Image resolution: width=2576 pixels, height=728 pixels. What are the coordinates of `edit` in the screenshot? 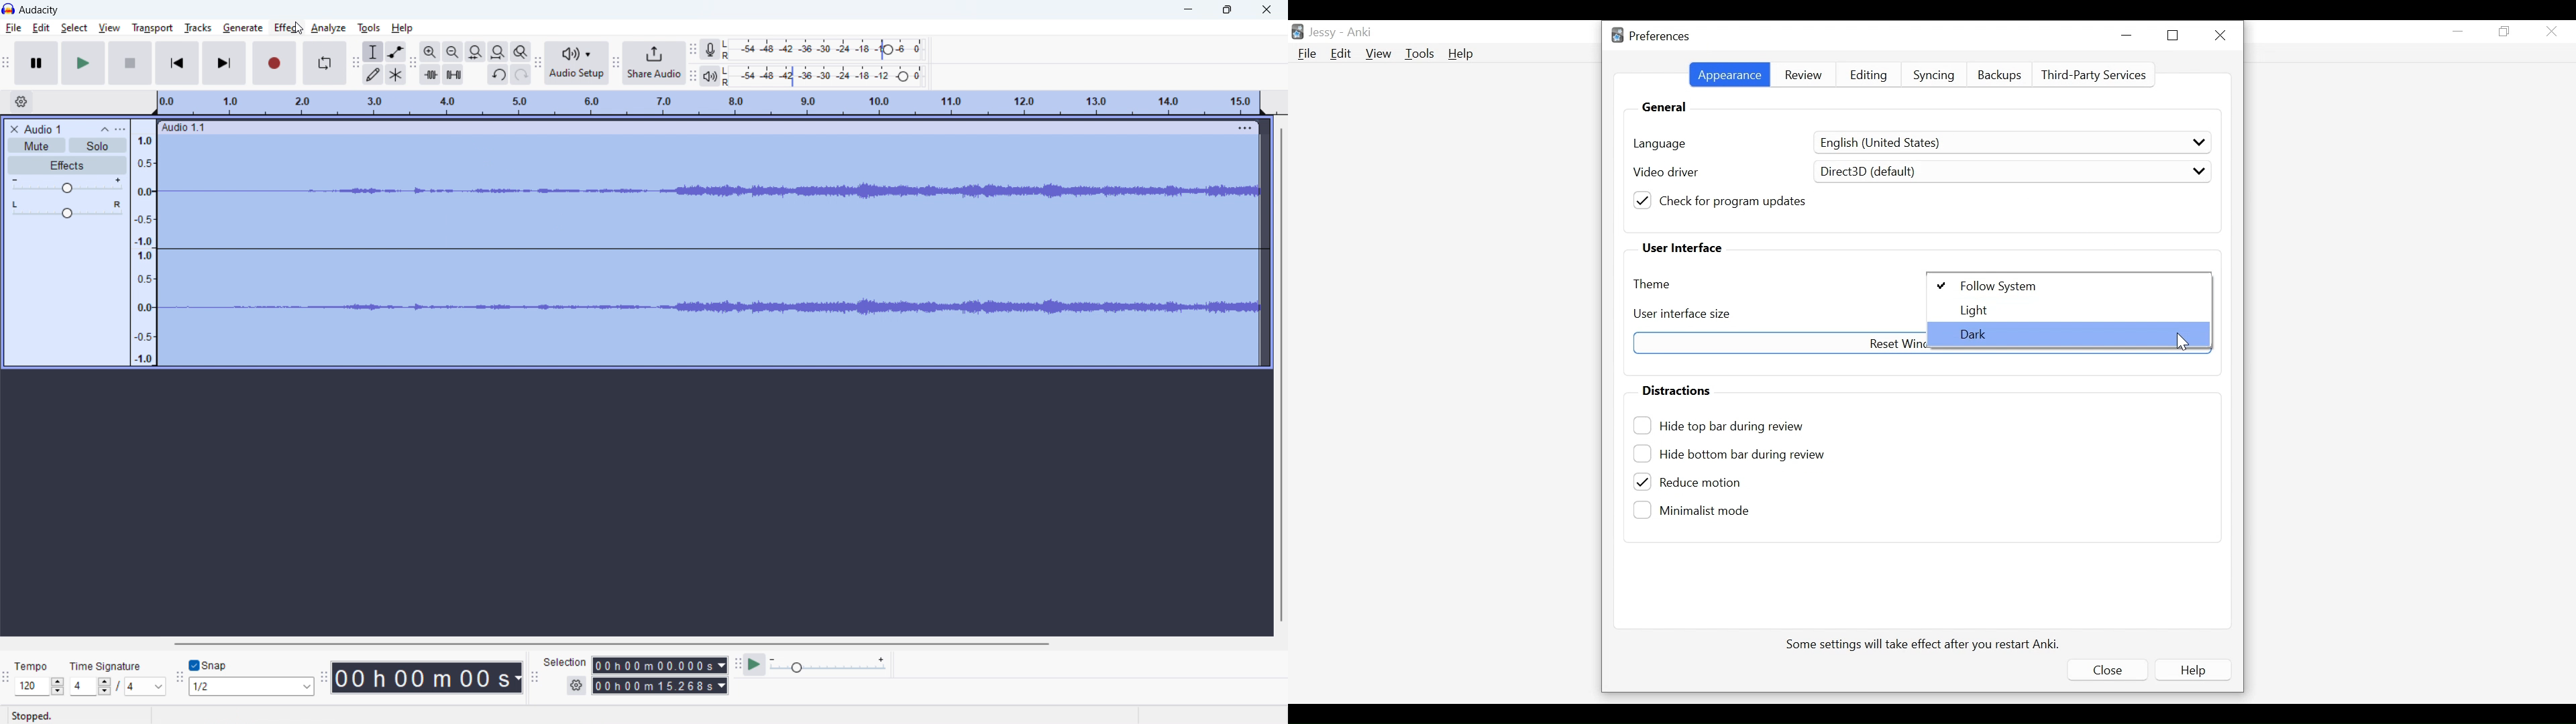 It's located at (42, 28).